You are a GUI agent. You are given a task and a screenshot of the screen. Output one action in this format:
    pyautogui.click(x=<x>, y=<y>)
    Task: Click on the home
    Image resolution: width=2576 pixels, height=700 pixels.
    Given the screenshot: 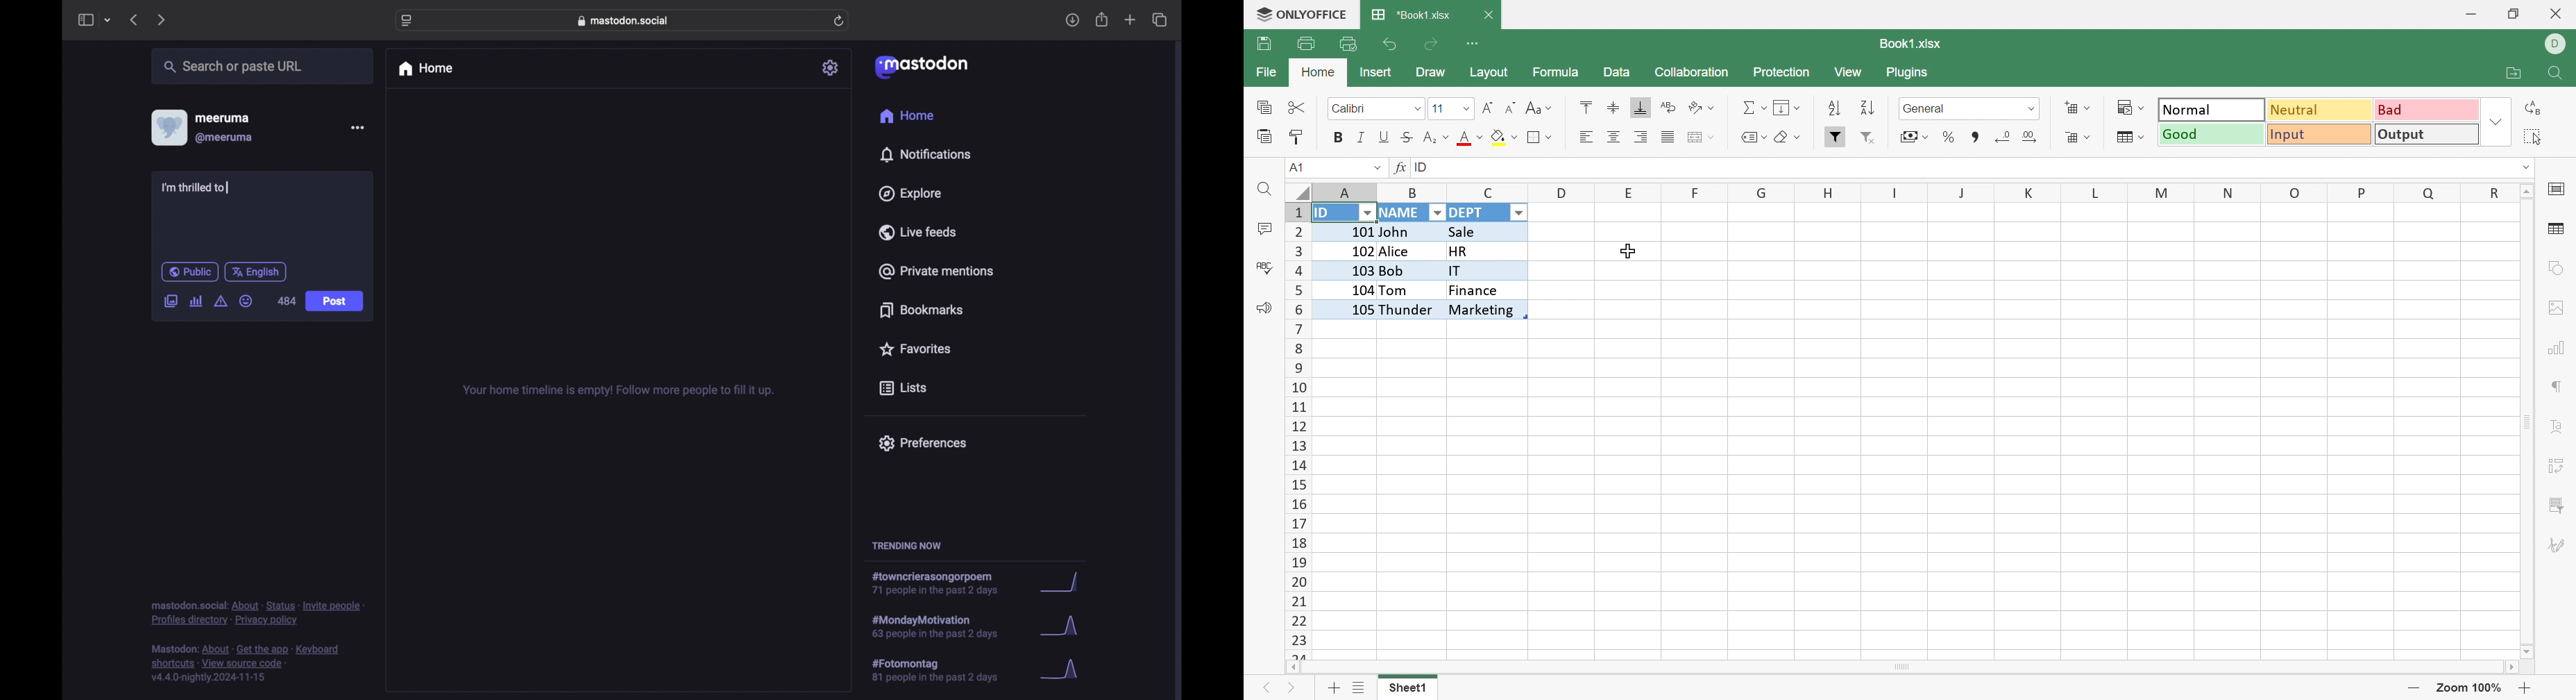 What is the action you would take?
    pyautogui.click(x=908, y=115)
    